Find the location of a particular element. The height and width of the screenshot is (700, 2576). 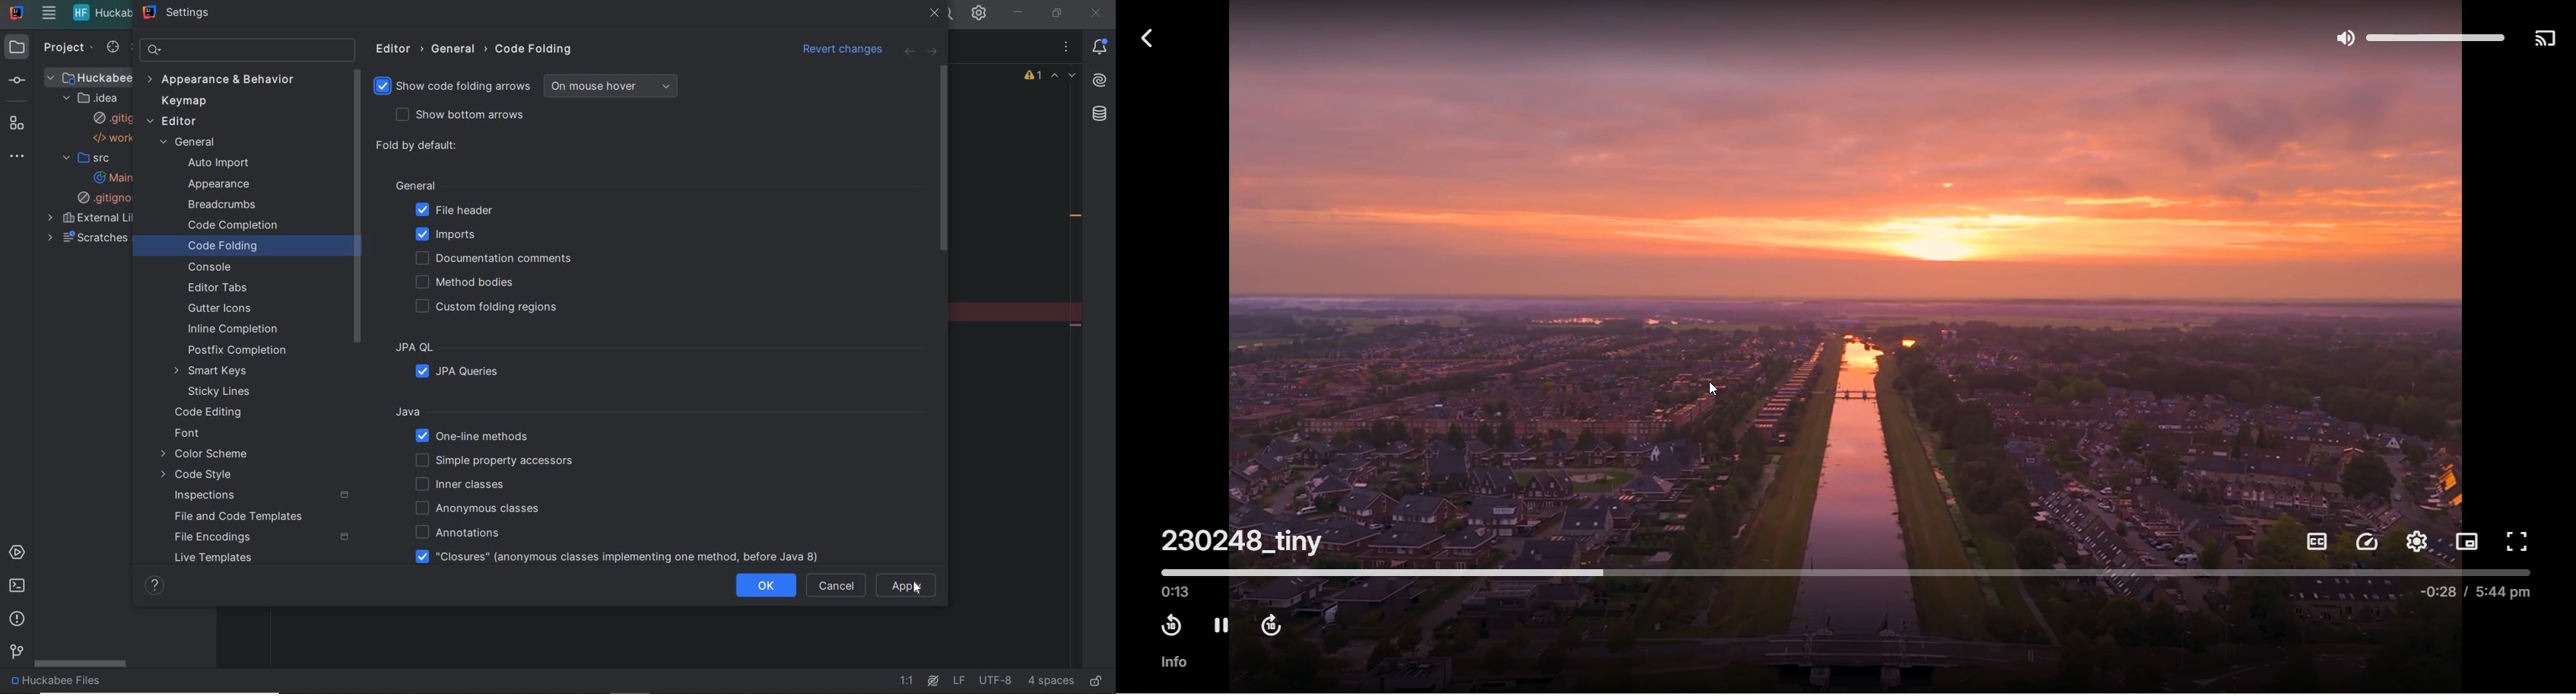

gitignore is located at coordinates (116, 118).